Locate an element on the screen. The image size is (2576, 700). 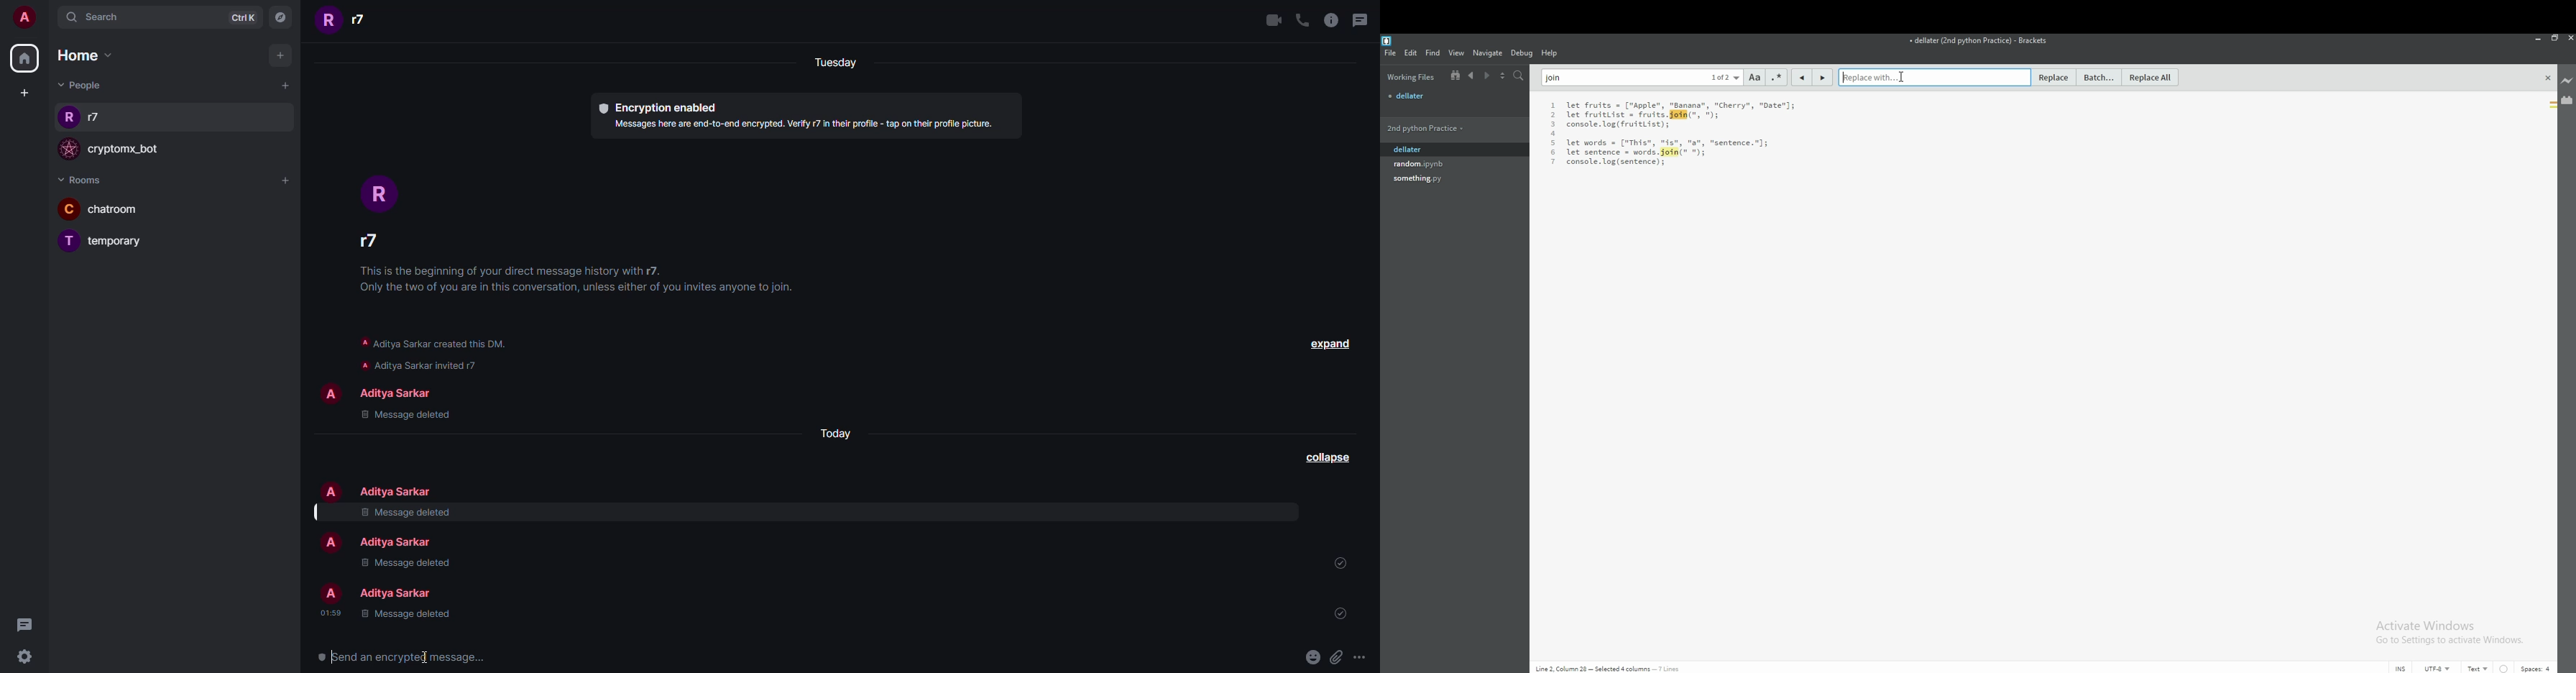
show in file tree is located at coordinates (1453, 76).